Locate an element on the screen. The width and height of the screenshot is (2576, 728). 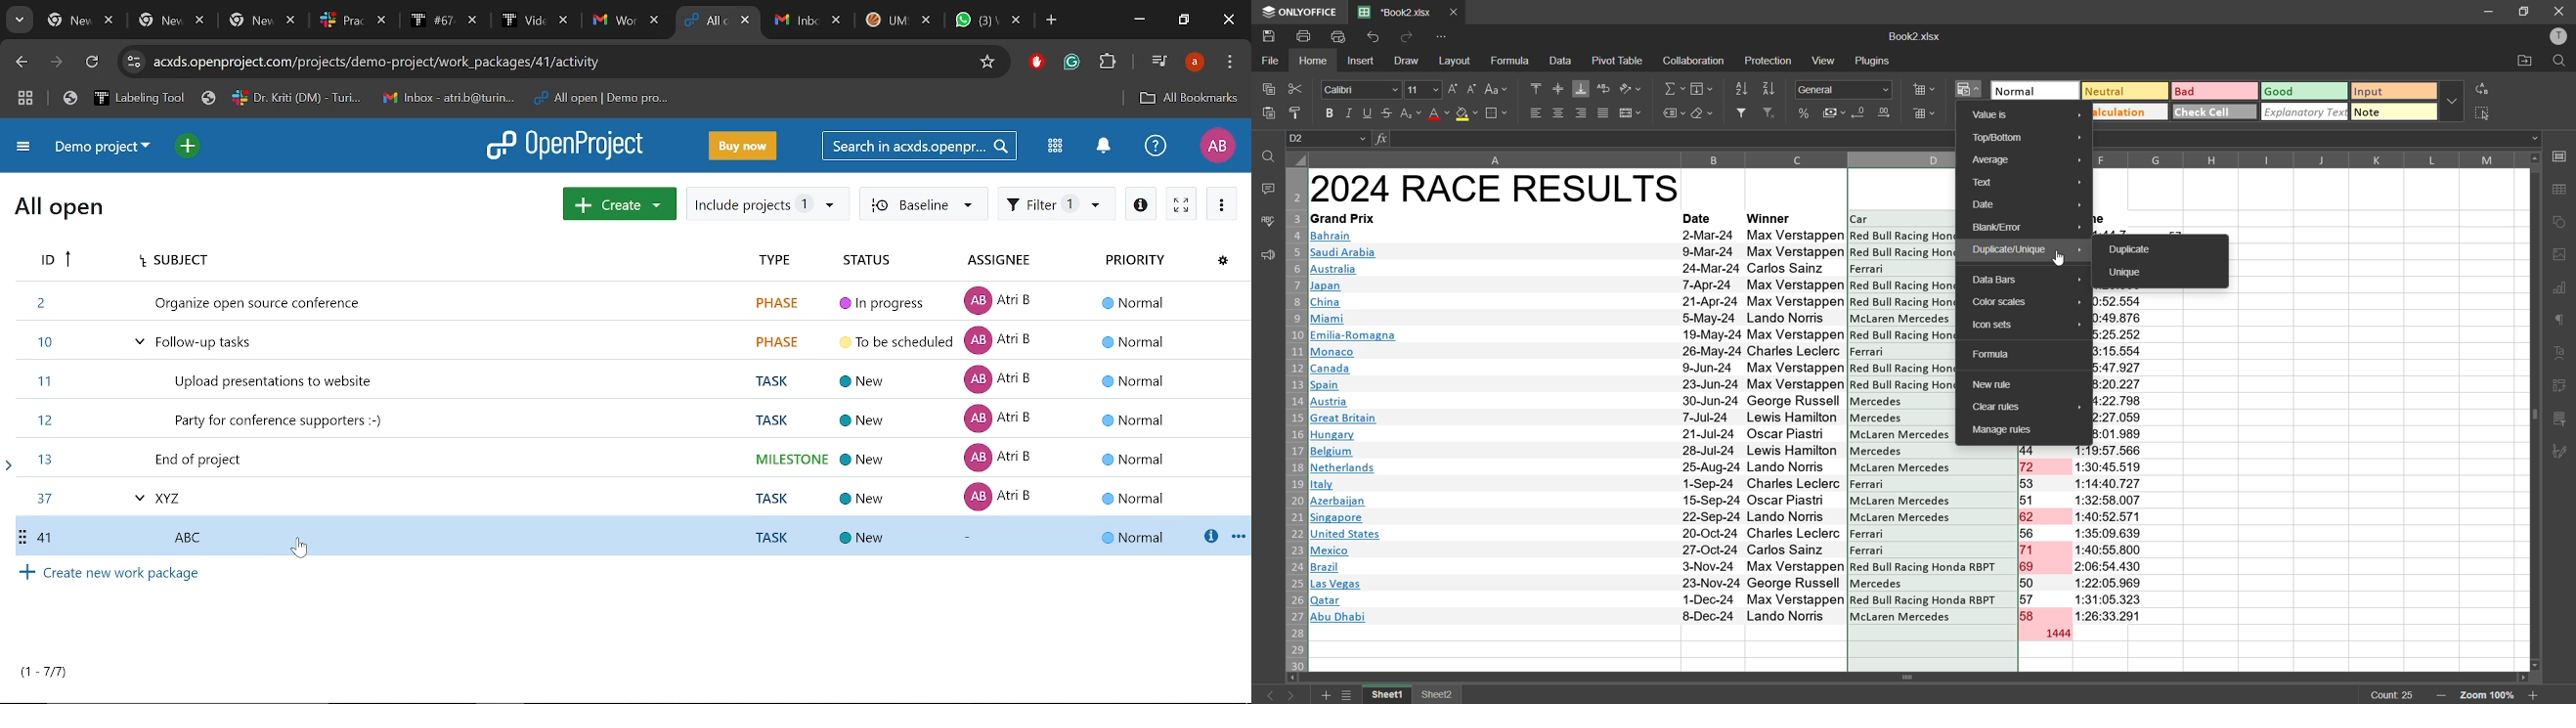
table is located at coordinates (2562, 190).